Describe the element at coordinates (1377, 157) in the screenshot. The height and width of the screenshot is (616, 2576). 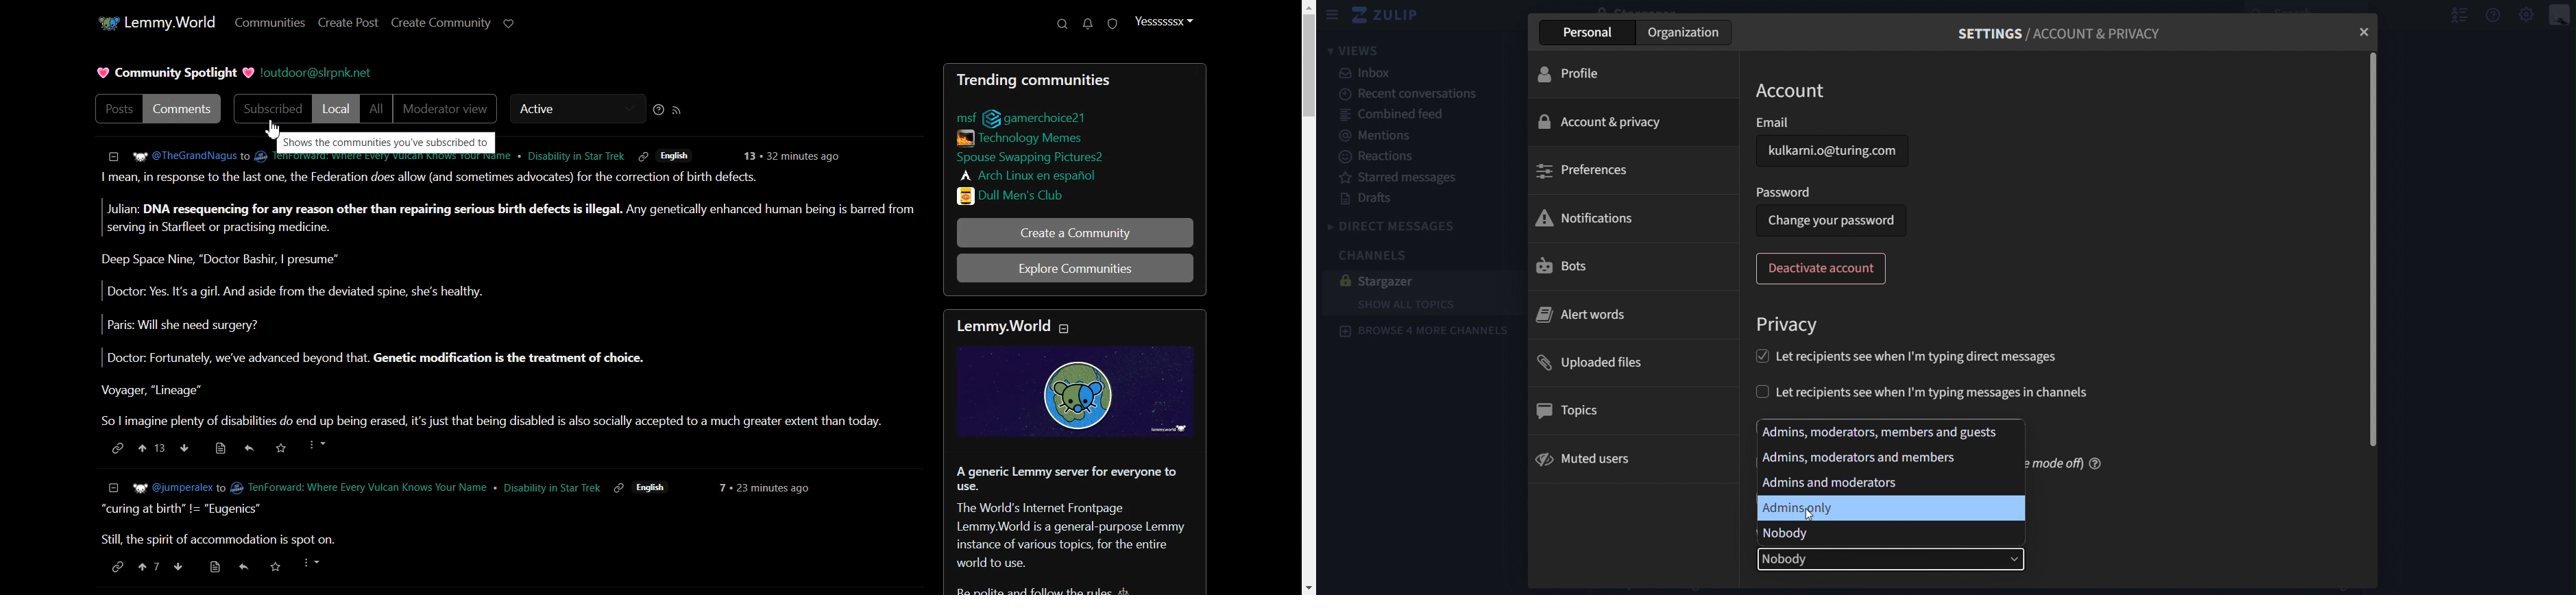
I see `reactions` at that location.